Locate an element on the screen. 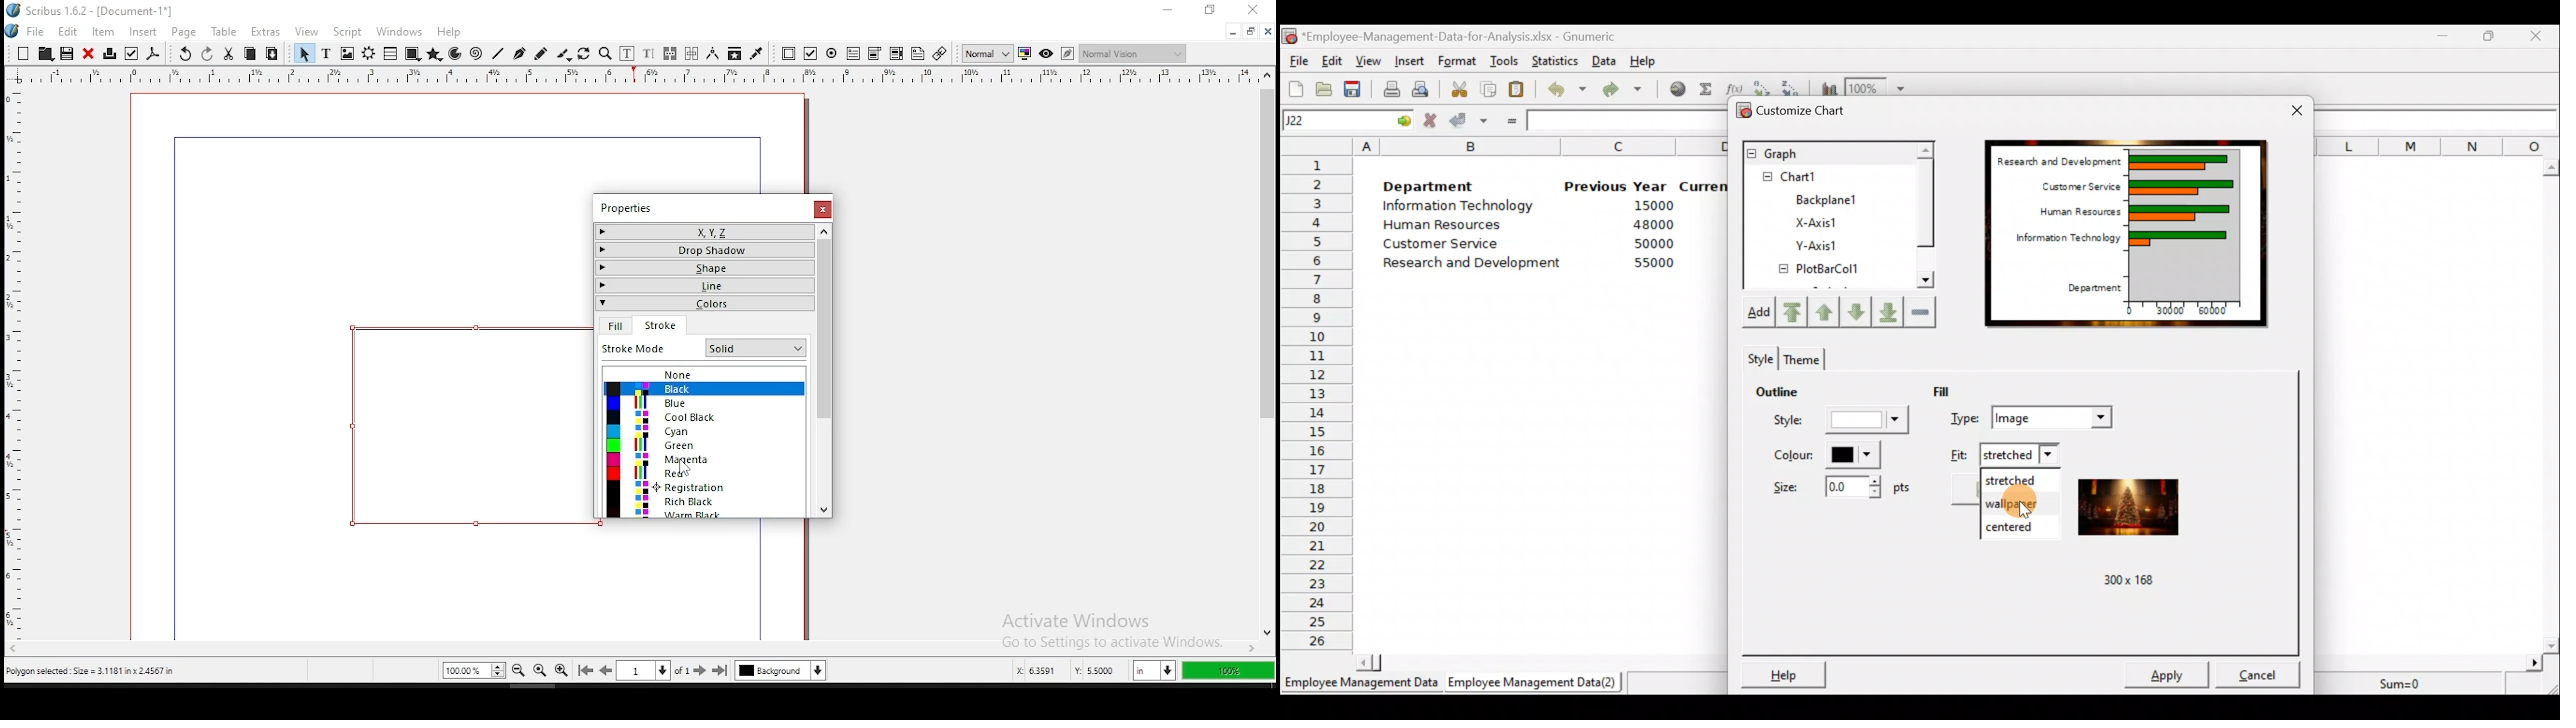 Image resolution: width=2576 pixels, height=728 pixels. Research and Development is located at coordinates (2057, 158).